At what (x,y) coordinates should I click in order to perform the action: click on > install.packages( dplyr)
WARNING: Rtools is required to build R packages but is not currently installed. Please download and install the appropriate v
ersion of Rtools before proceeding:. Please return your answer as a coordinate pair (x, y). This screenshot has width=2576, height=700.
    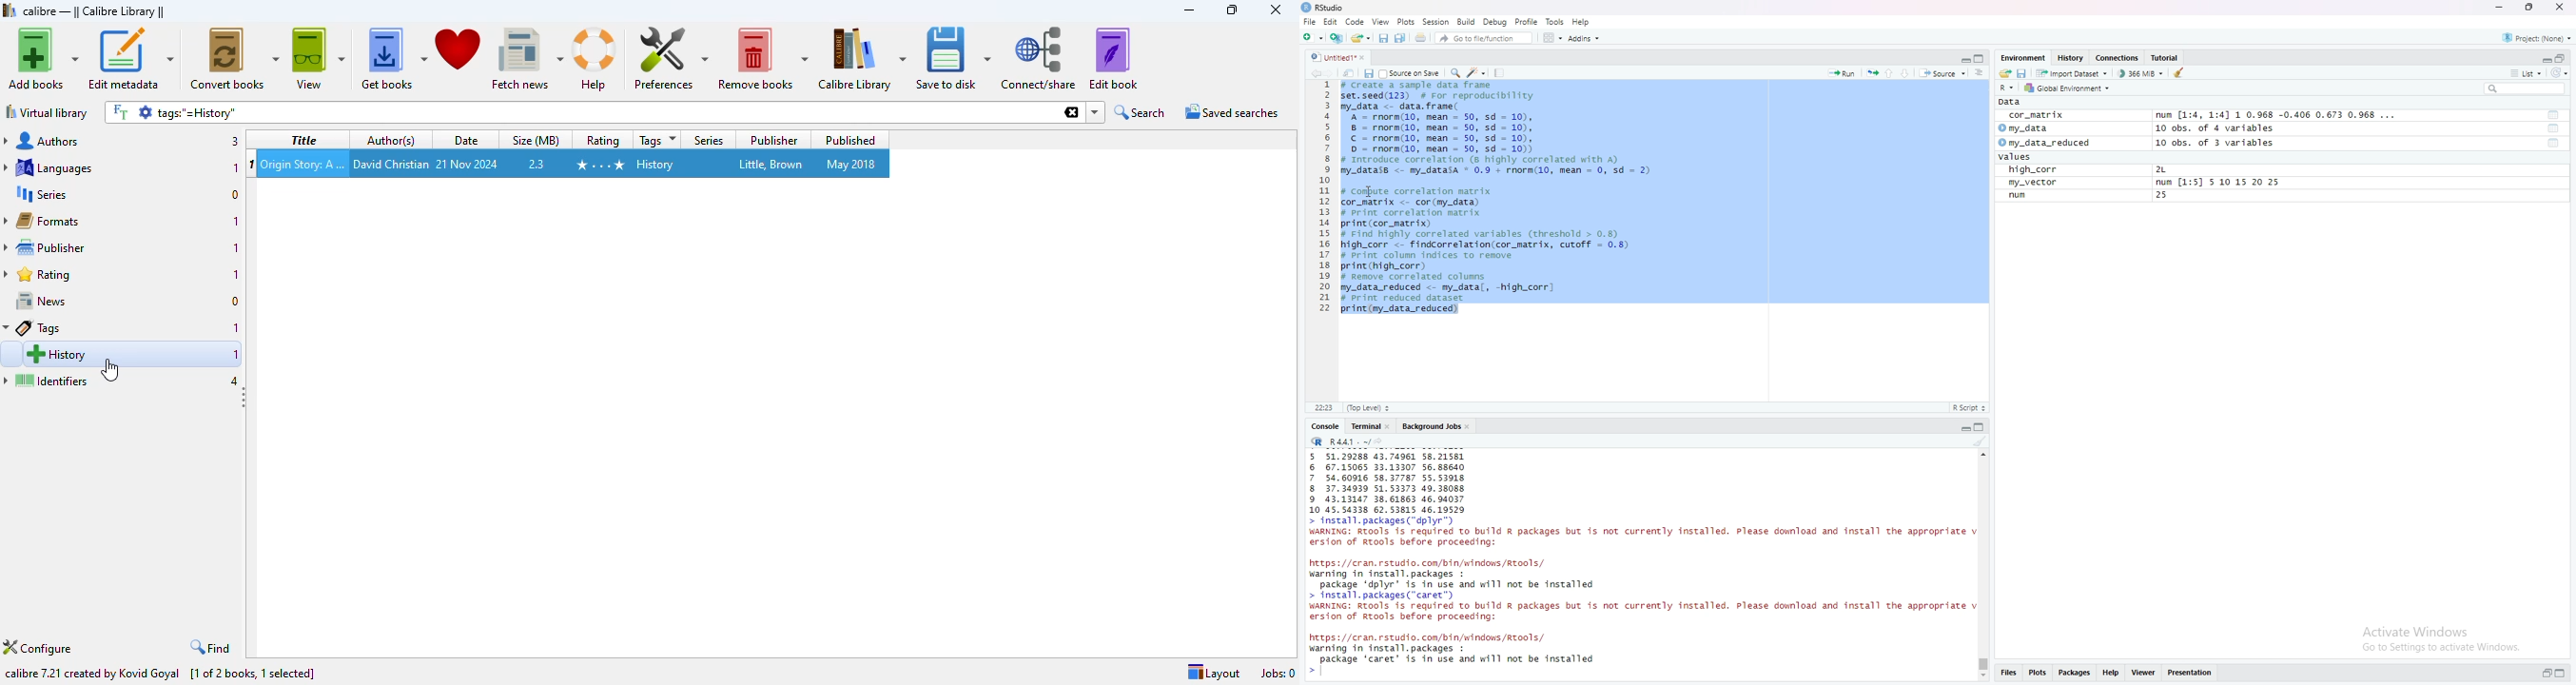
    Looking at the image, I should click on (1641, 535).